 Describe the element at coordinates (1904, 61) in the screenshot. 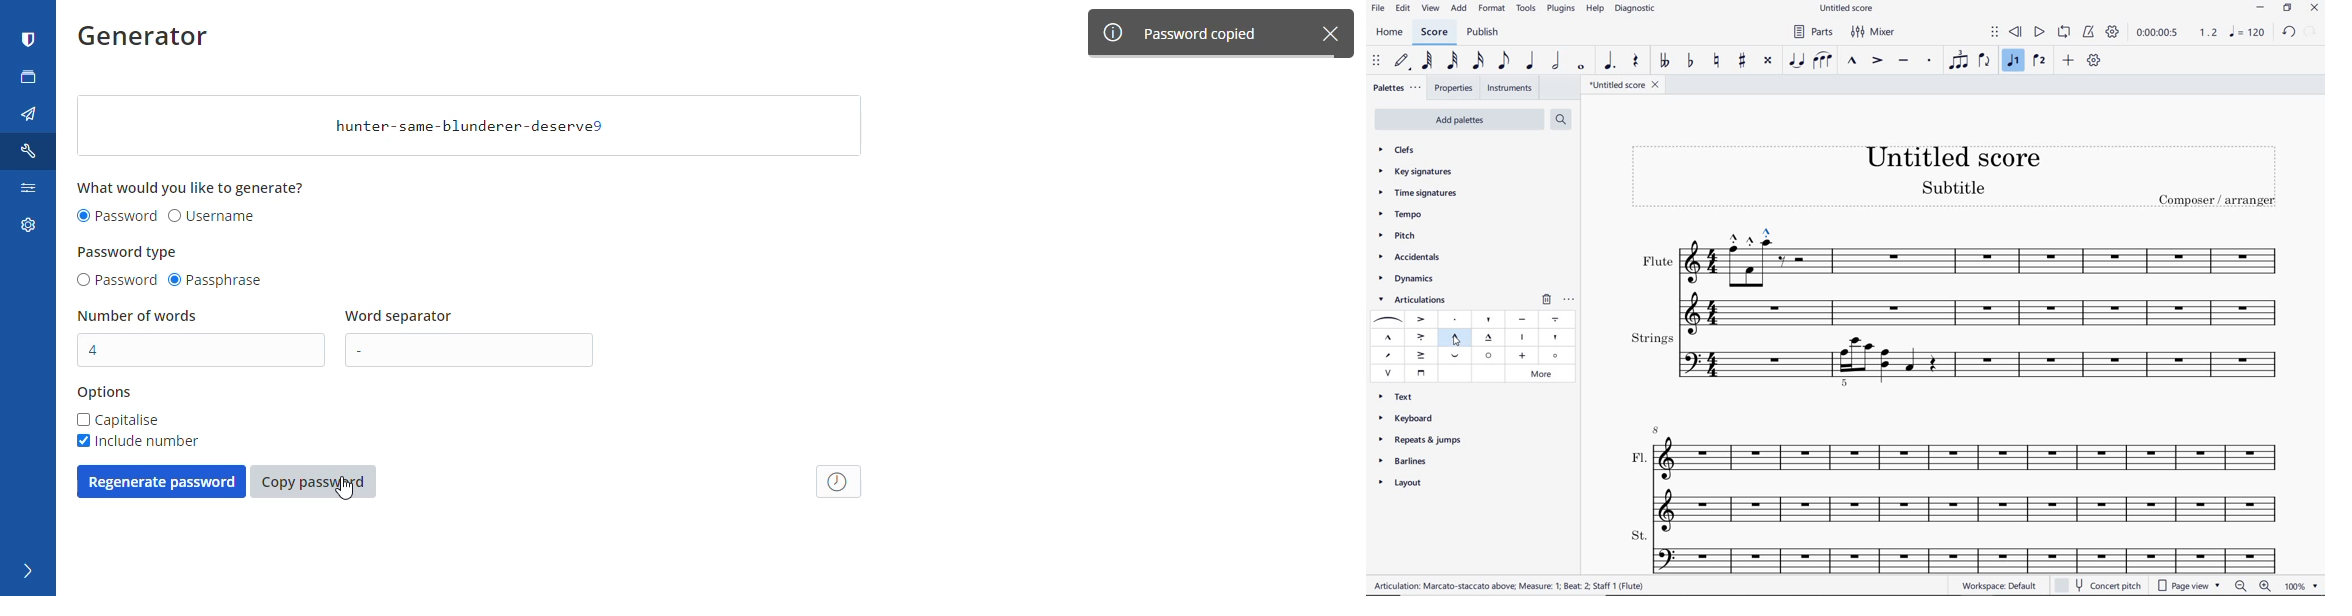

I see `TENUTO` at that location.